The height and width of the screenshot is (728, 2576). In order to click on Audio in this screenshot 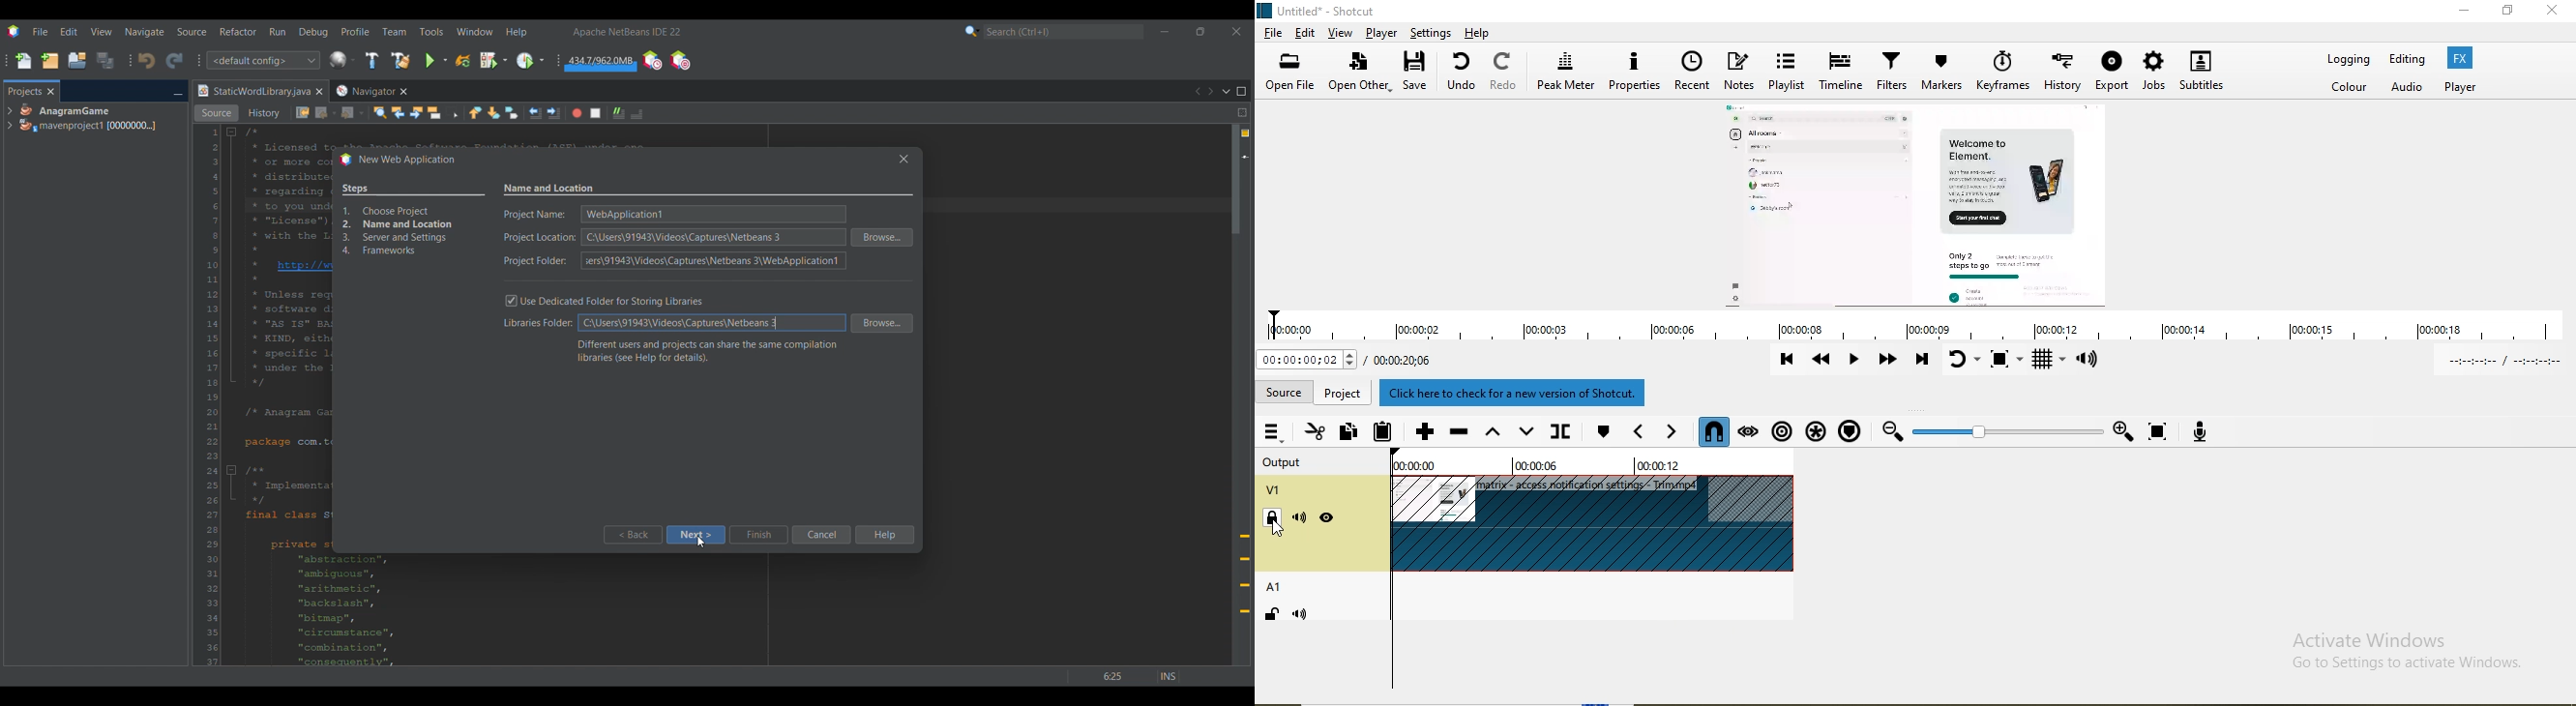, I will do `click(2404, 87)`.